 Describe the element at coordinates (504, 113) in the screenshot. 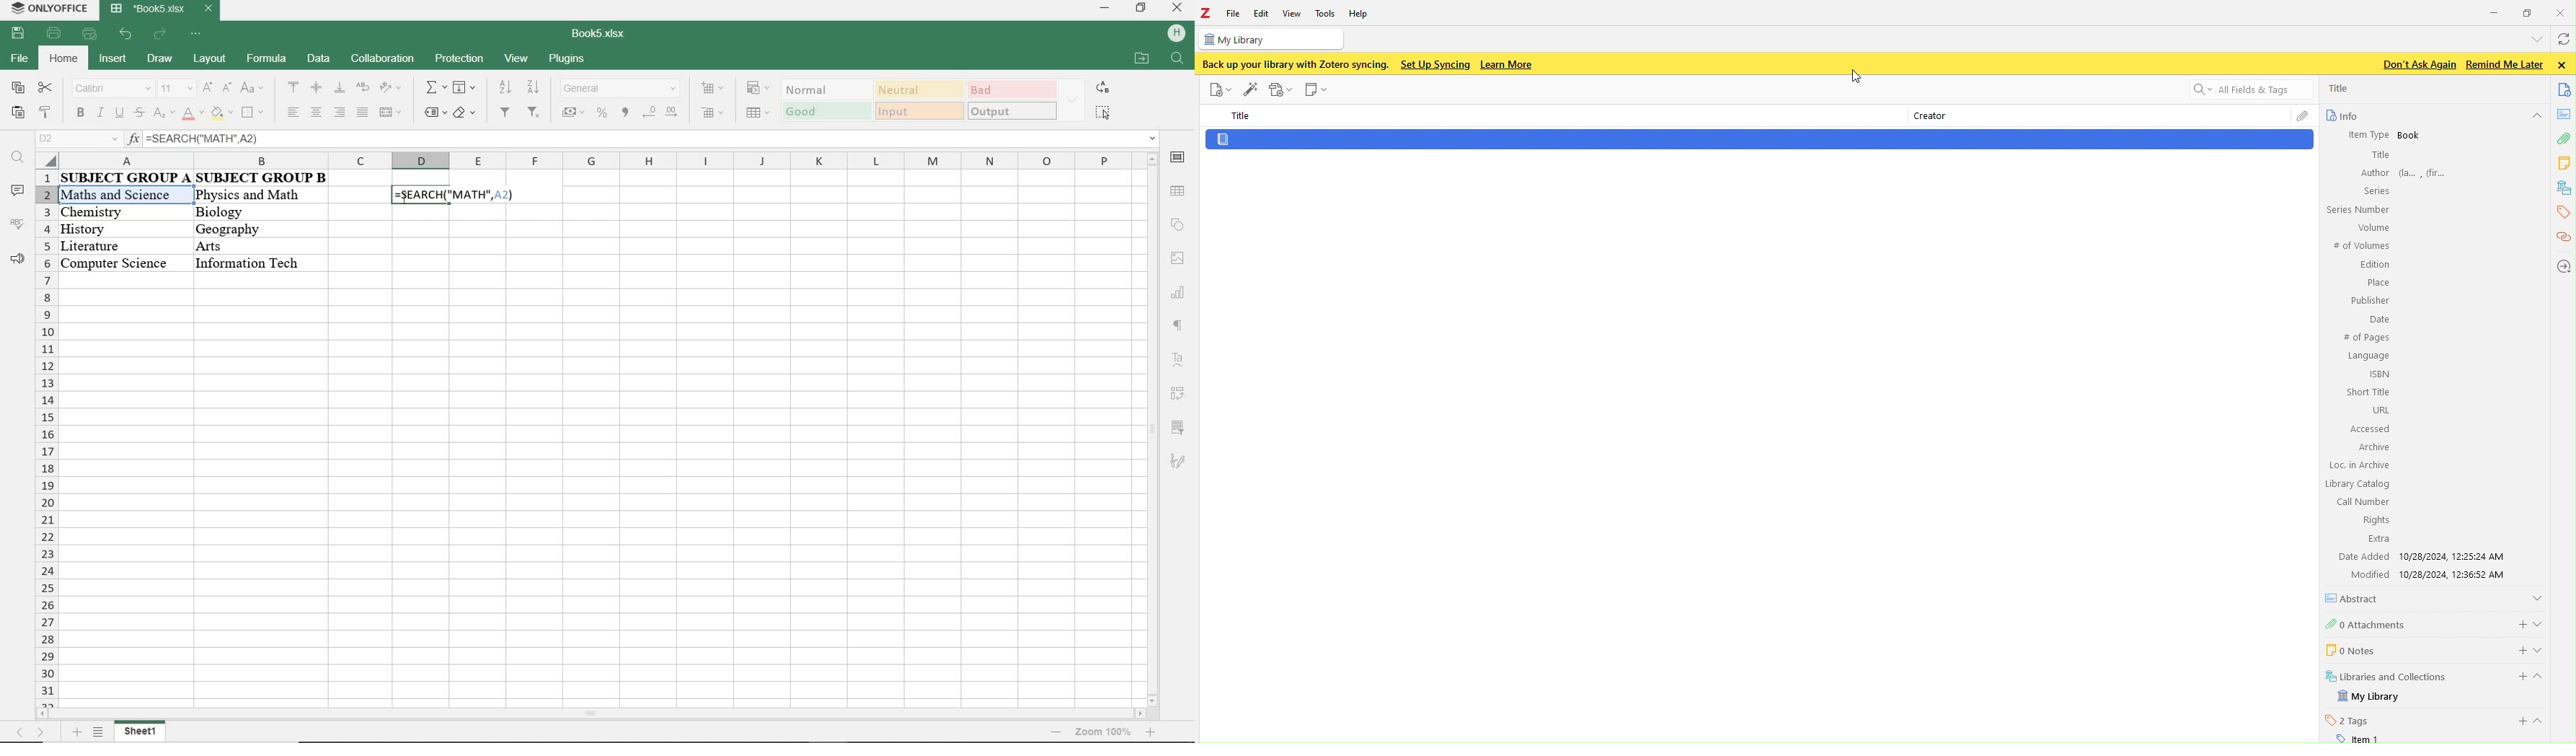

I see `filter` at that location.